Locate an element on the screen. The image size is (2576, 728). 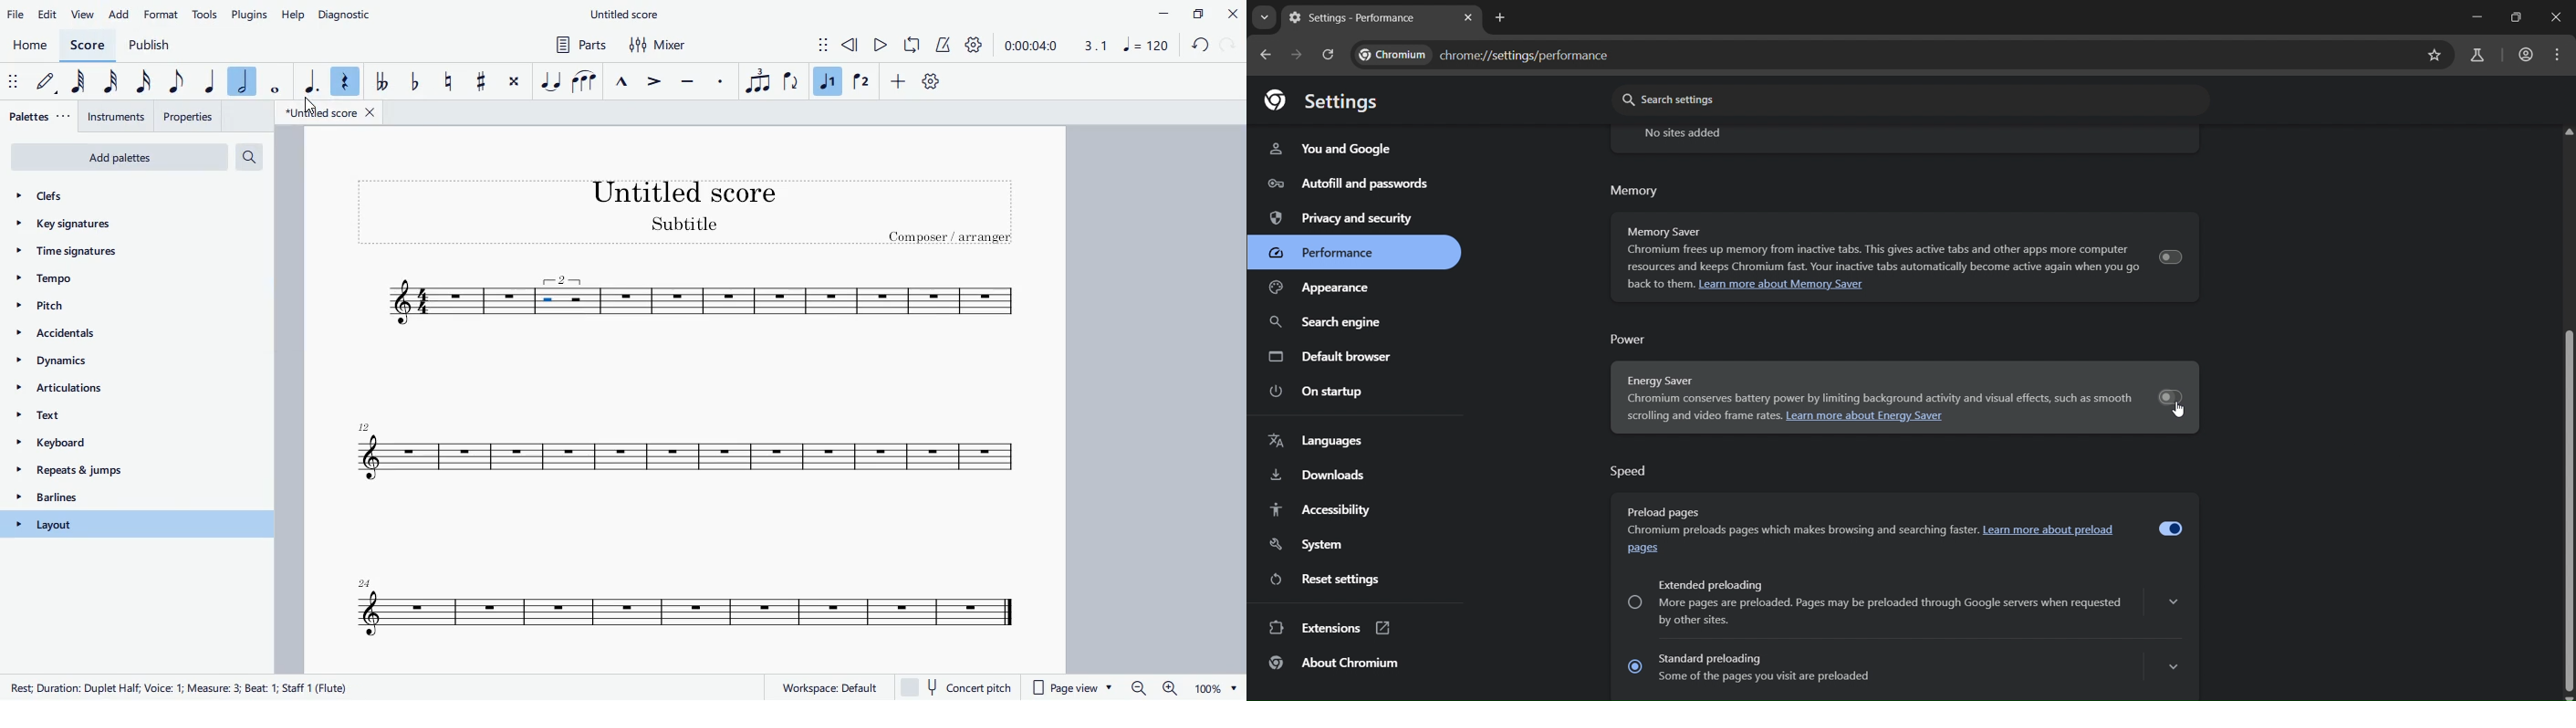
score is located at coordinates (818, 302).